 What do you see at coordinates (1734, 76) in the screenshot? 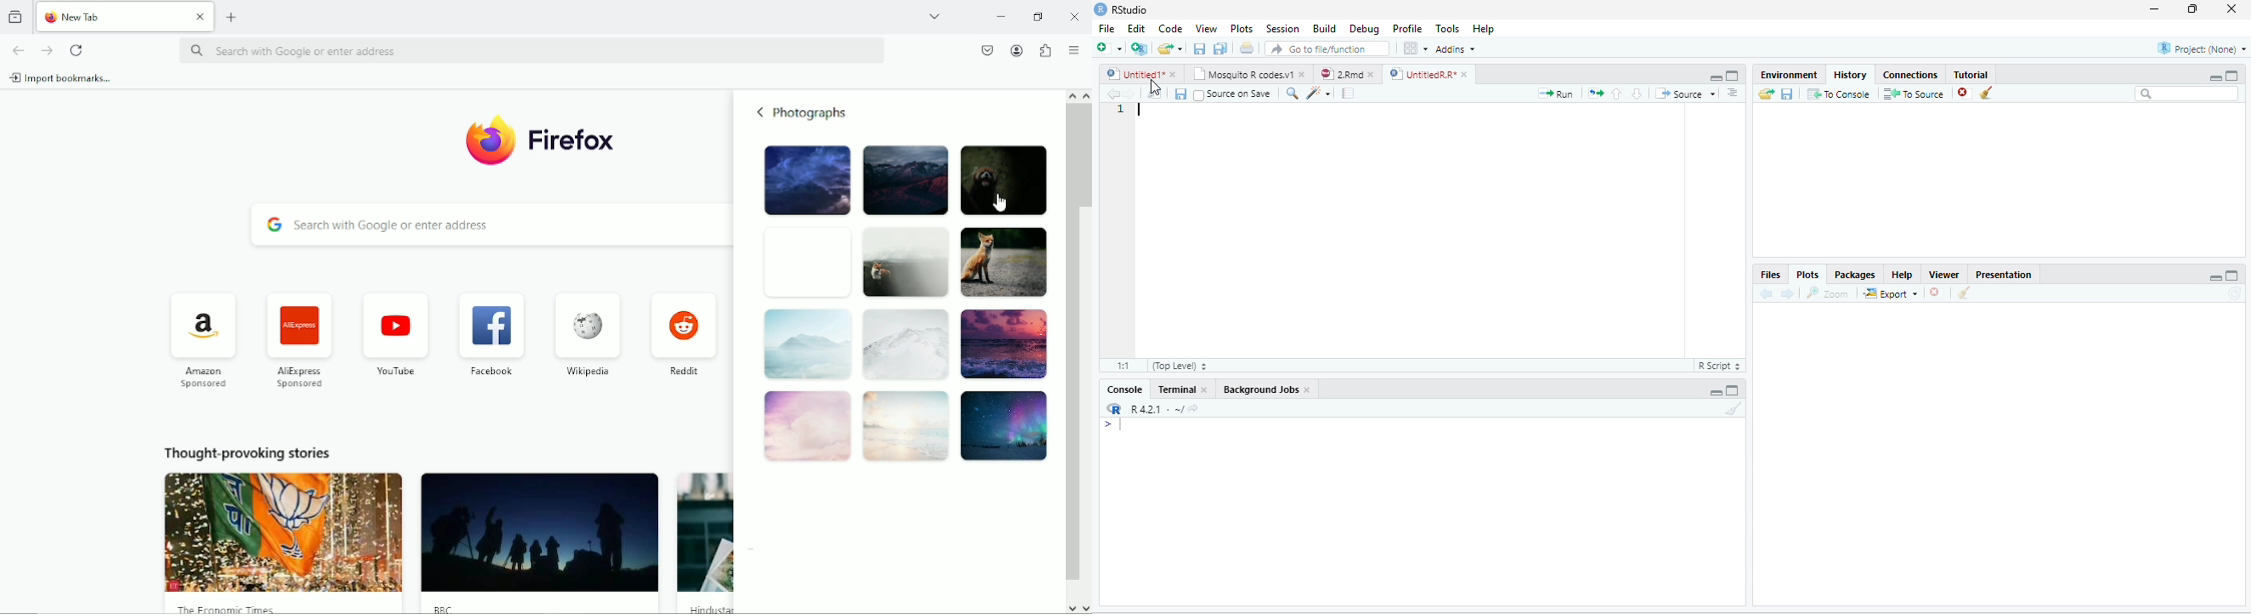
I see `Maximize` at bounding box center [1734, 76].